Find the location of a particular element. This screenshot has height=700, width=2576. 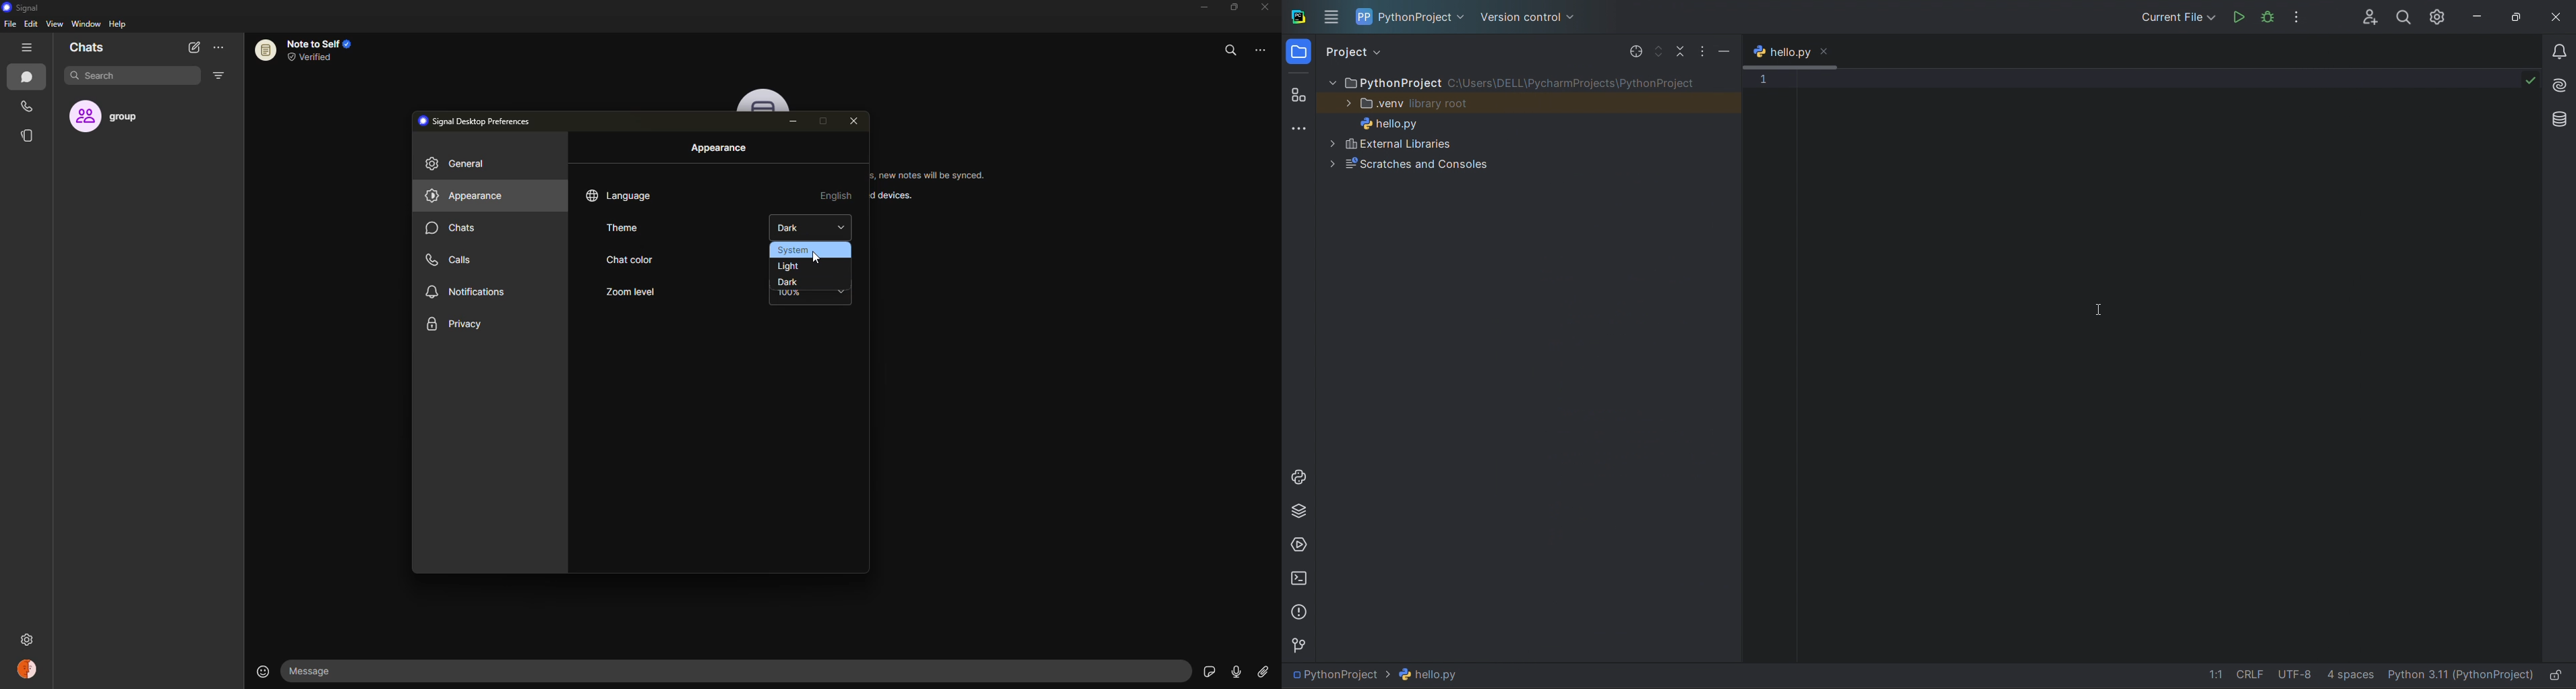

maximize is located at coordinates (1231, 7).